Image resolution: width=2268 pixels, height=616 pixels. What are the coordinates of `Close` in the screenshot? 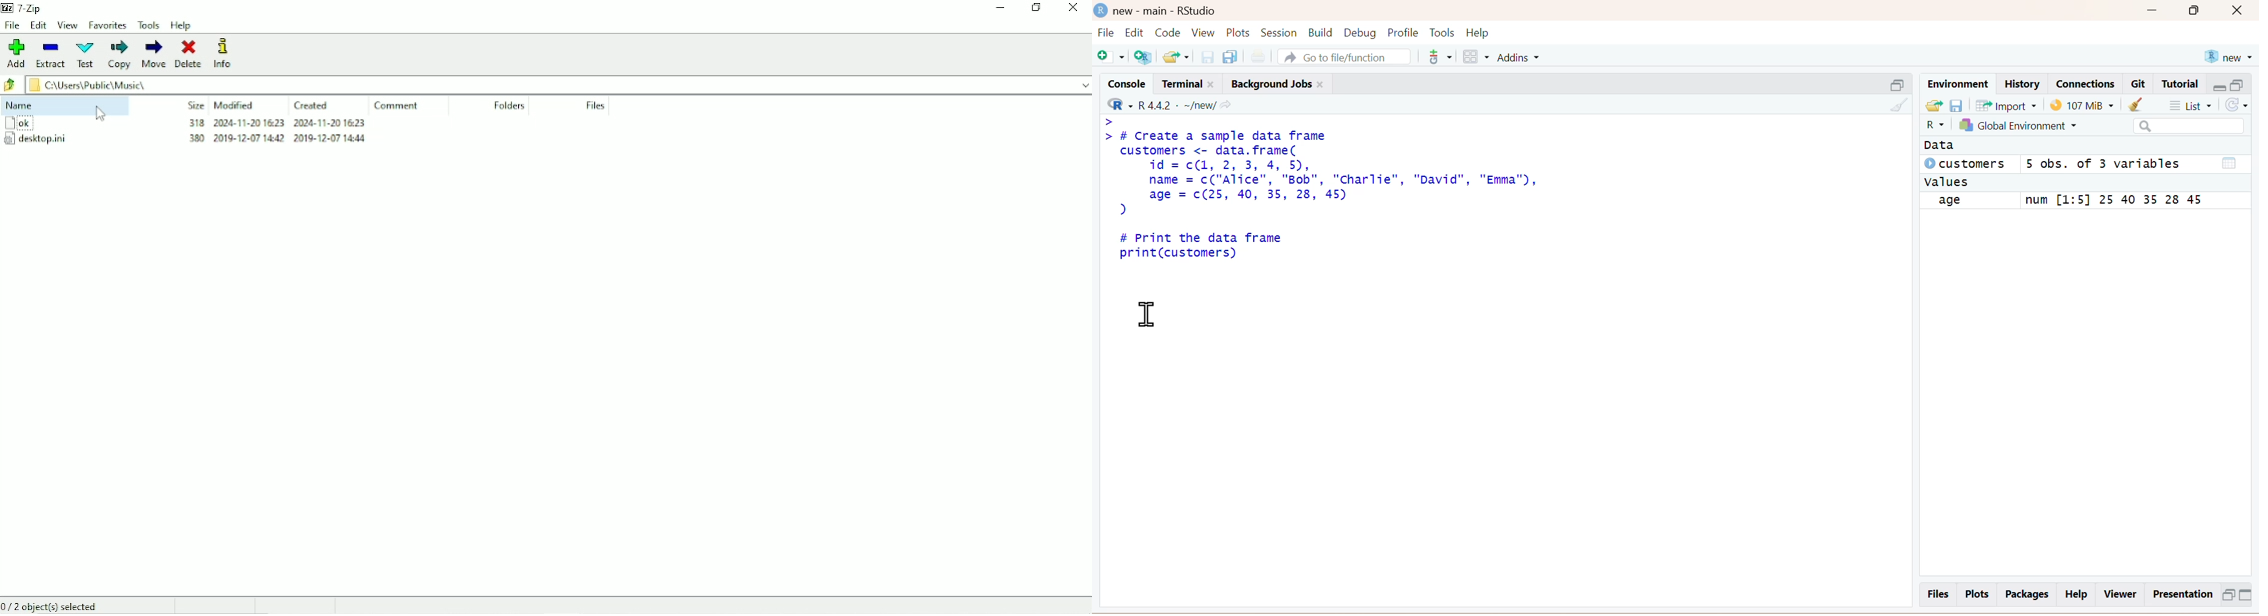 It's located at (1073, 8).